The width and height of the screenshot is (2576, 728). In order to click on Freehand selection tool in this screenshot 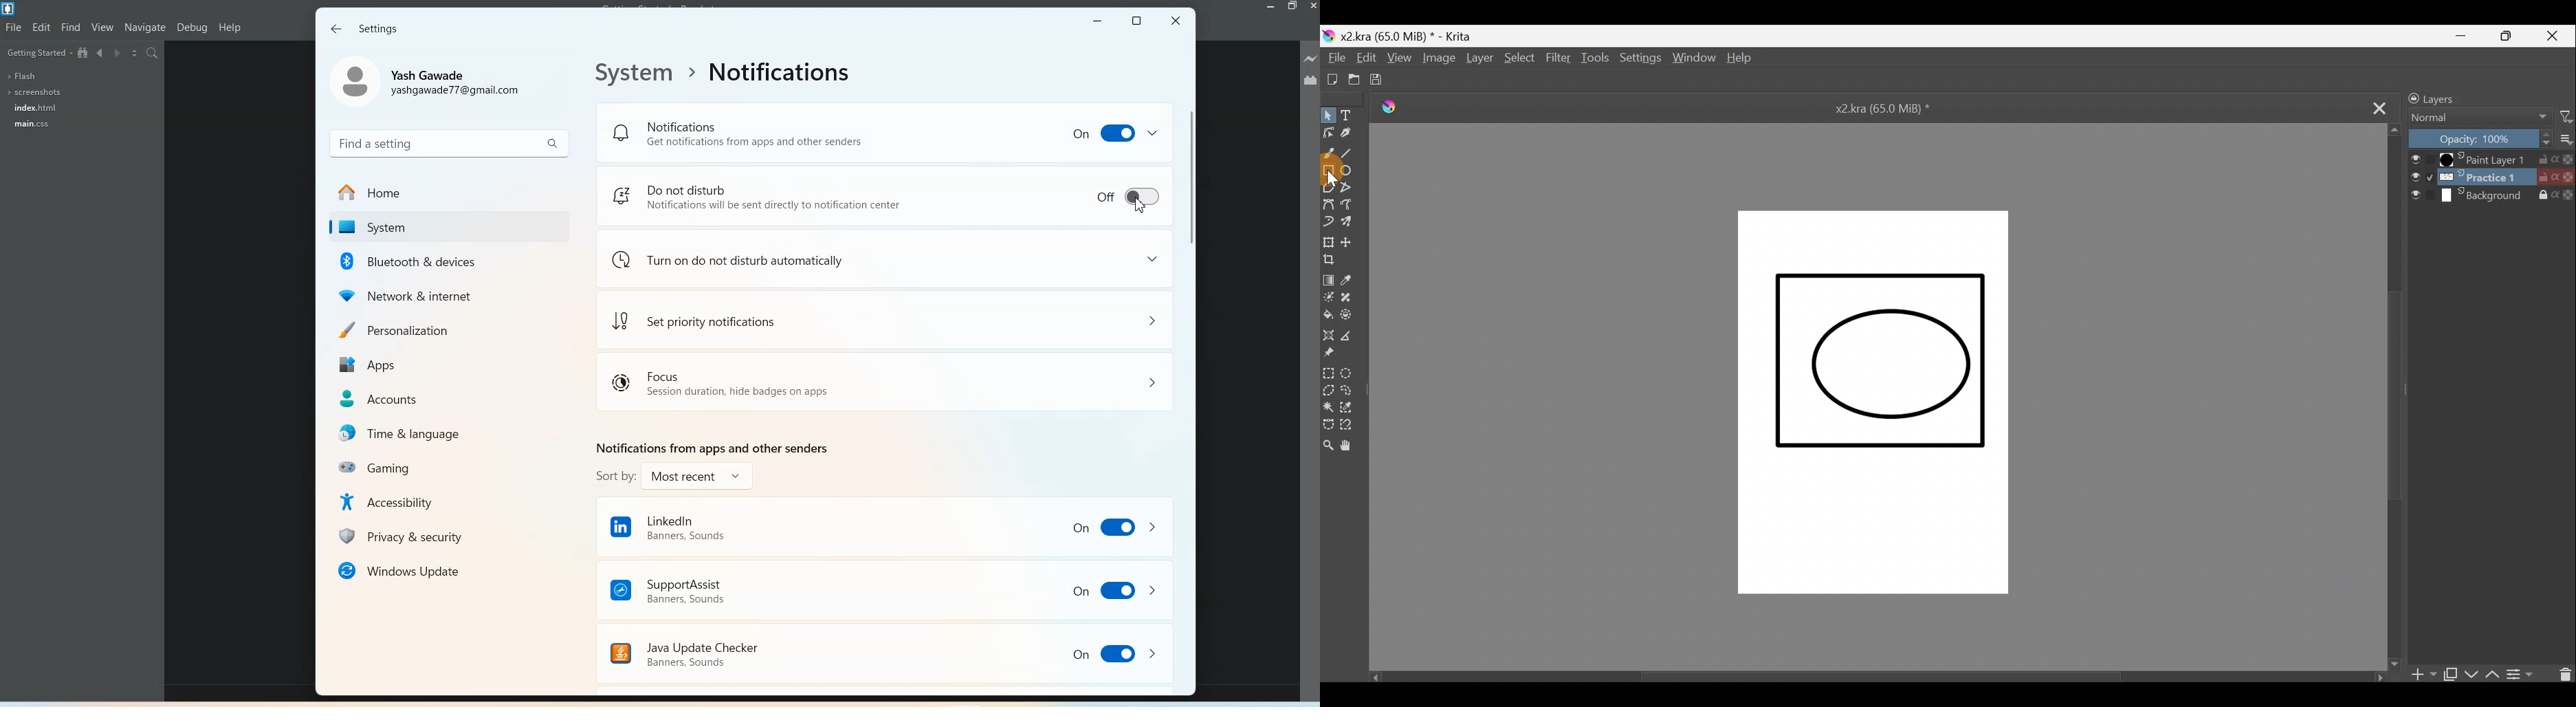, I will do `click(1349, 391)`.